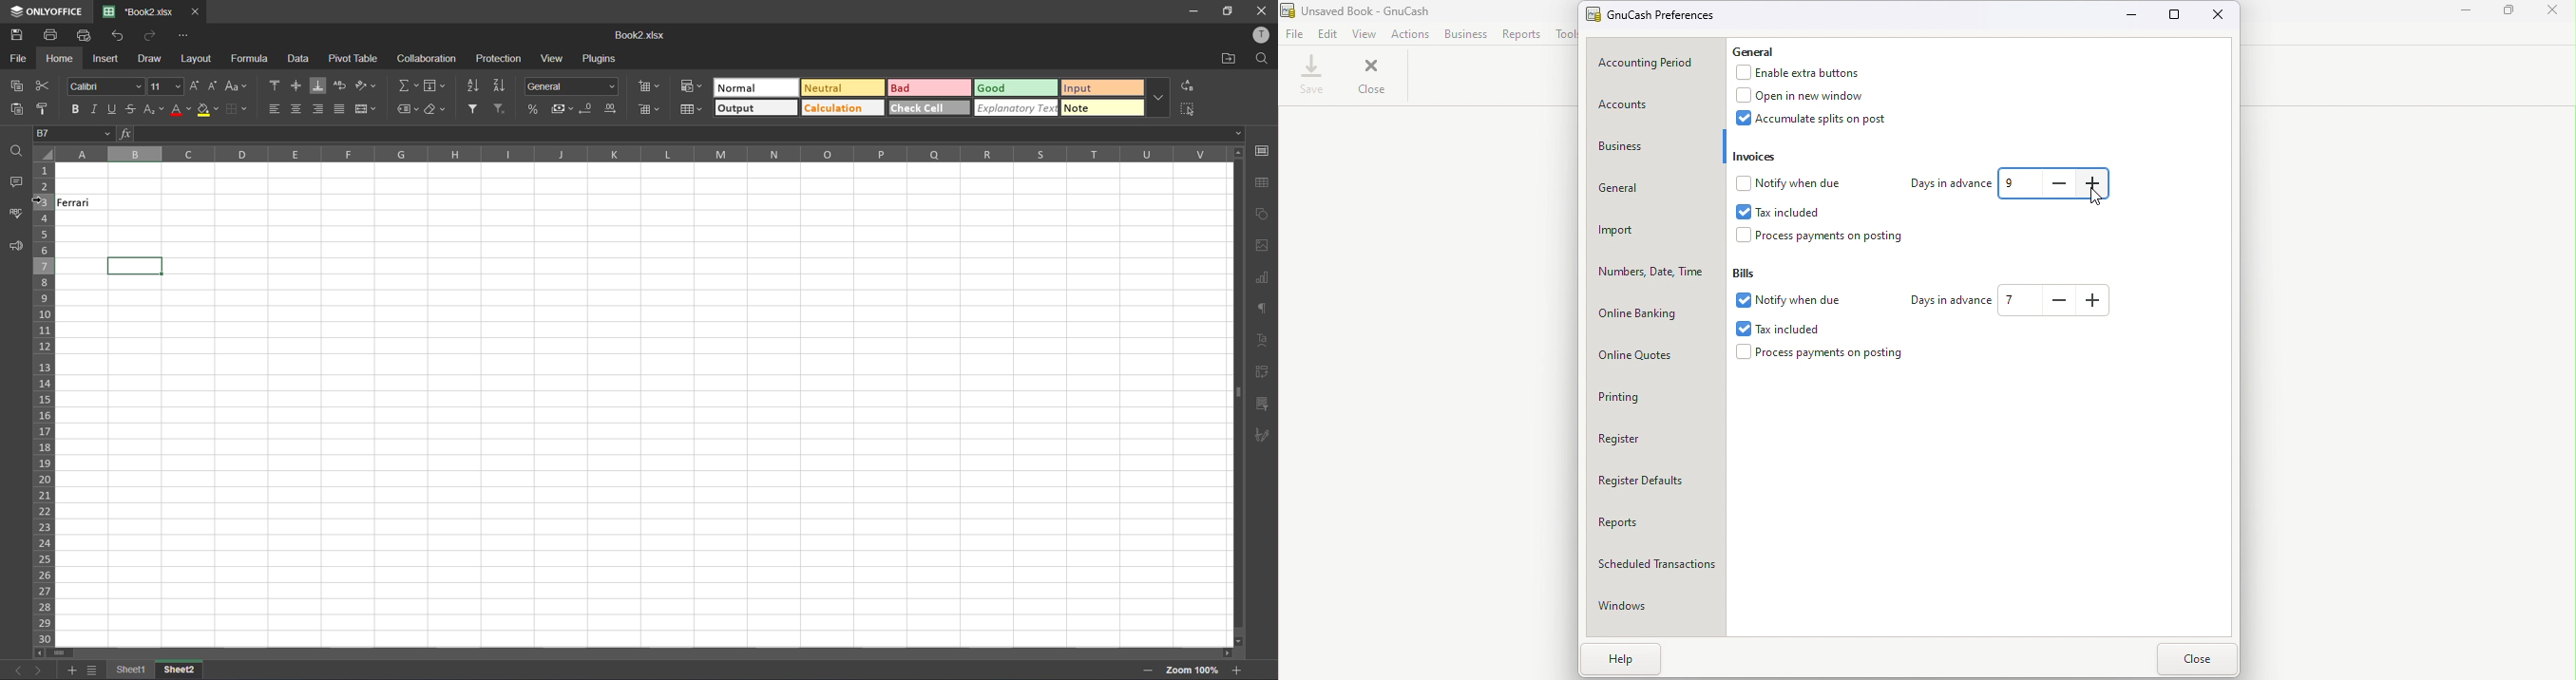  Describe the element at coordinates (1948, 181) in the screenshot. I see `Days in advance` at that location.